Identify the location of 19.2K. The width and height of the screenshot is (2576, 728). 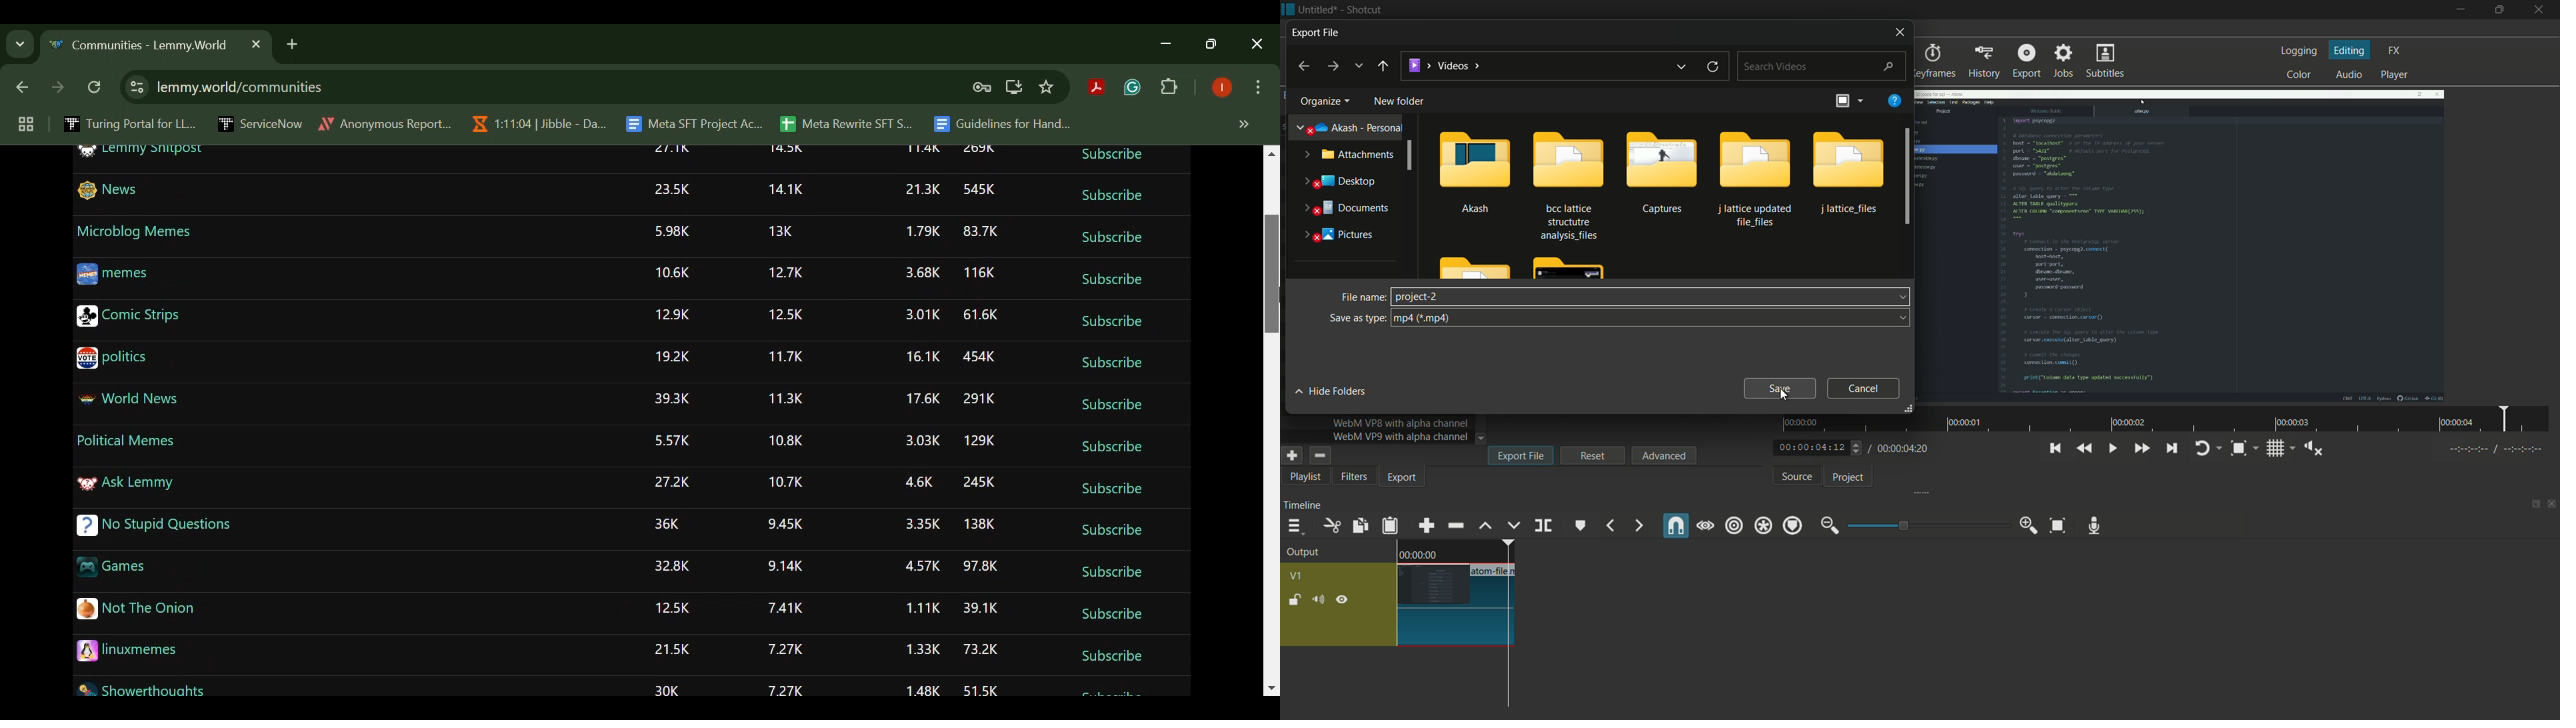
(674, 355).